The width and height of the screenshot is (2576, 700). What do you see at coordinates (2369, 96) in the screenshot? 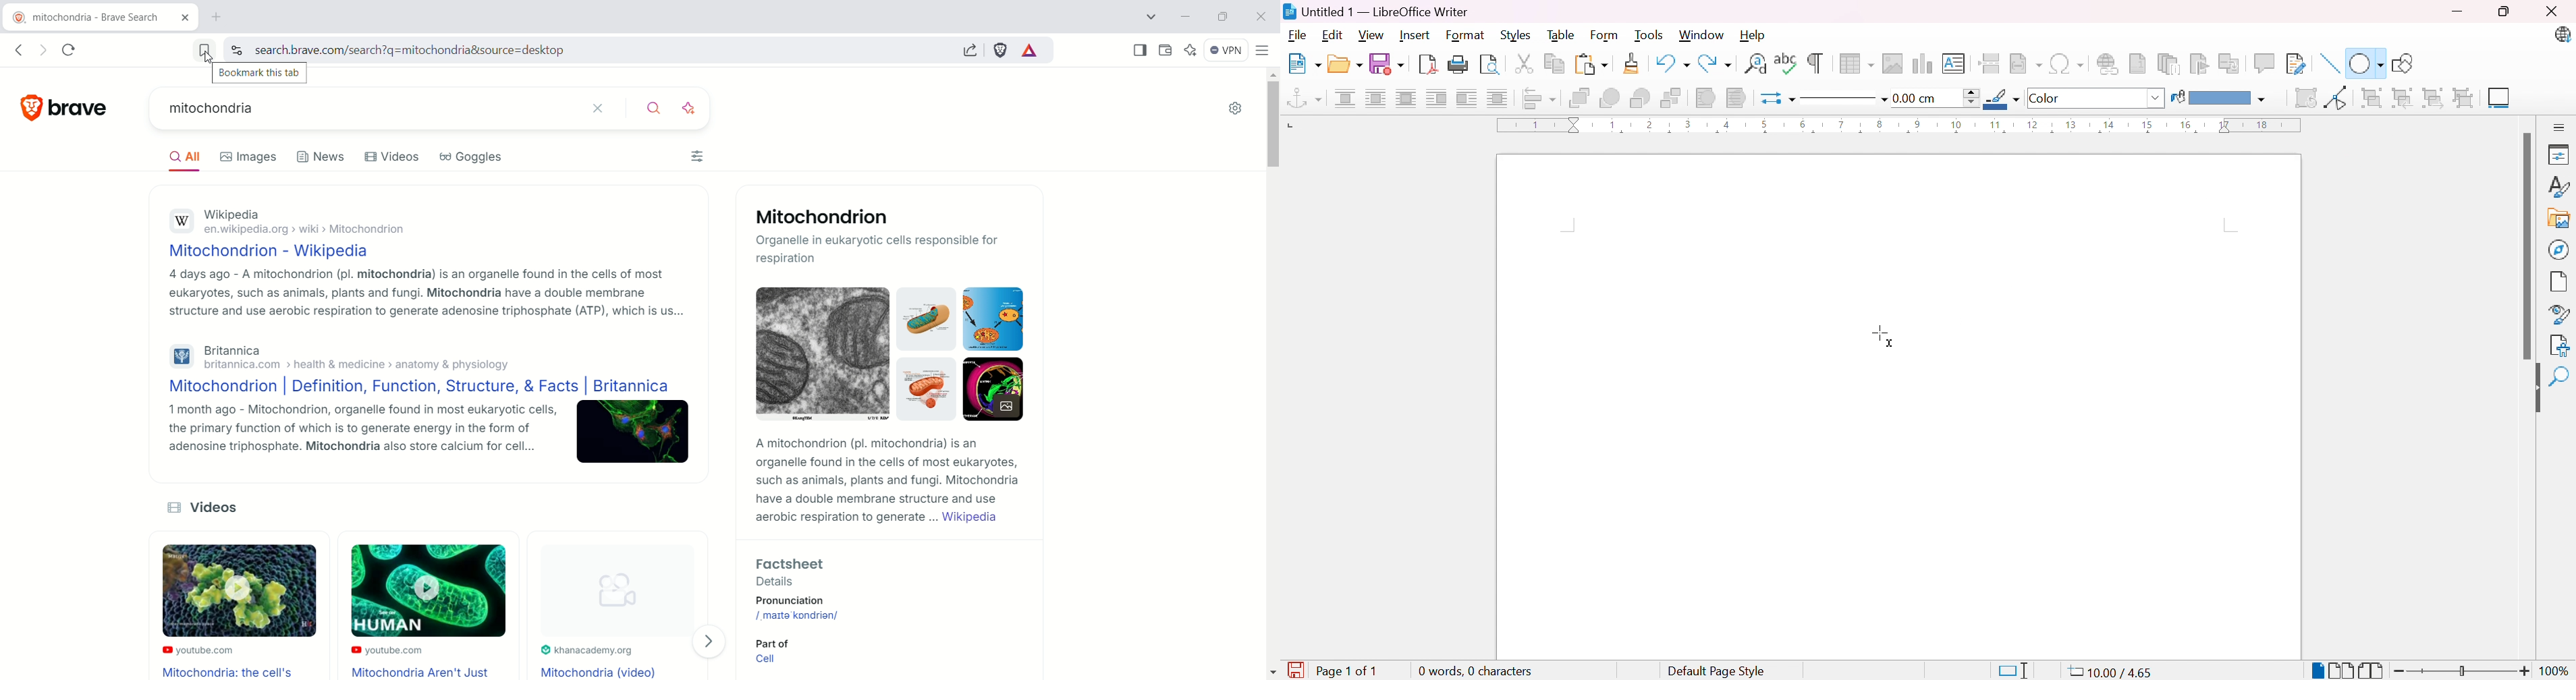
I see `Group` at bounding box center [2369, 96].